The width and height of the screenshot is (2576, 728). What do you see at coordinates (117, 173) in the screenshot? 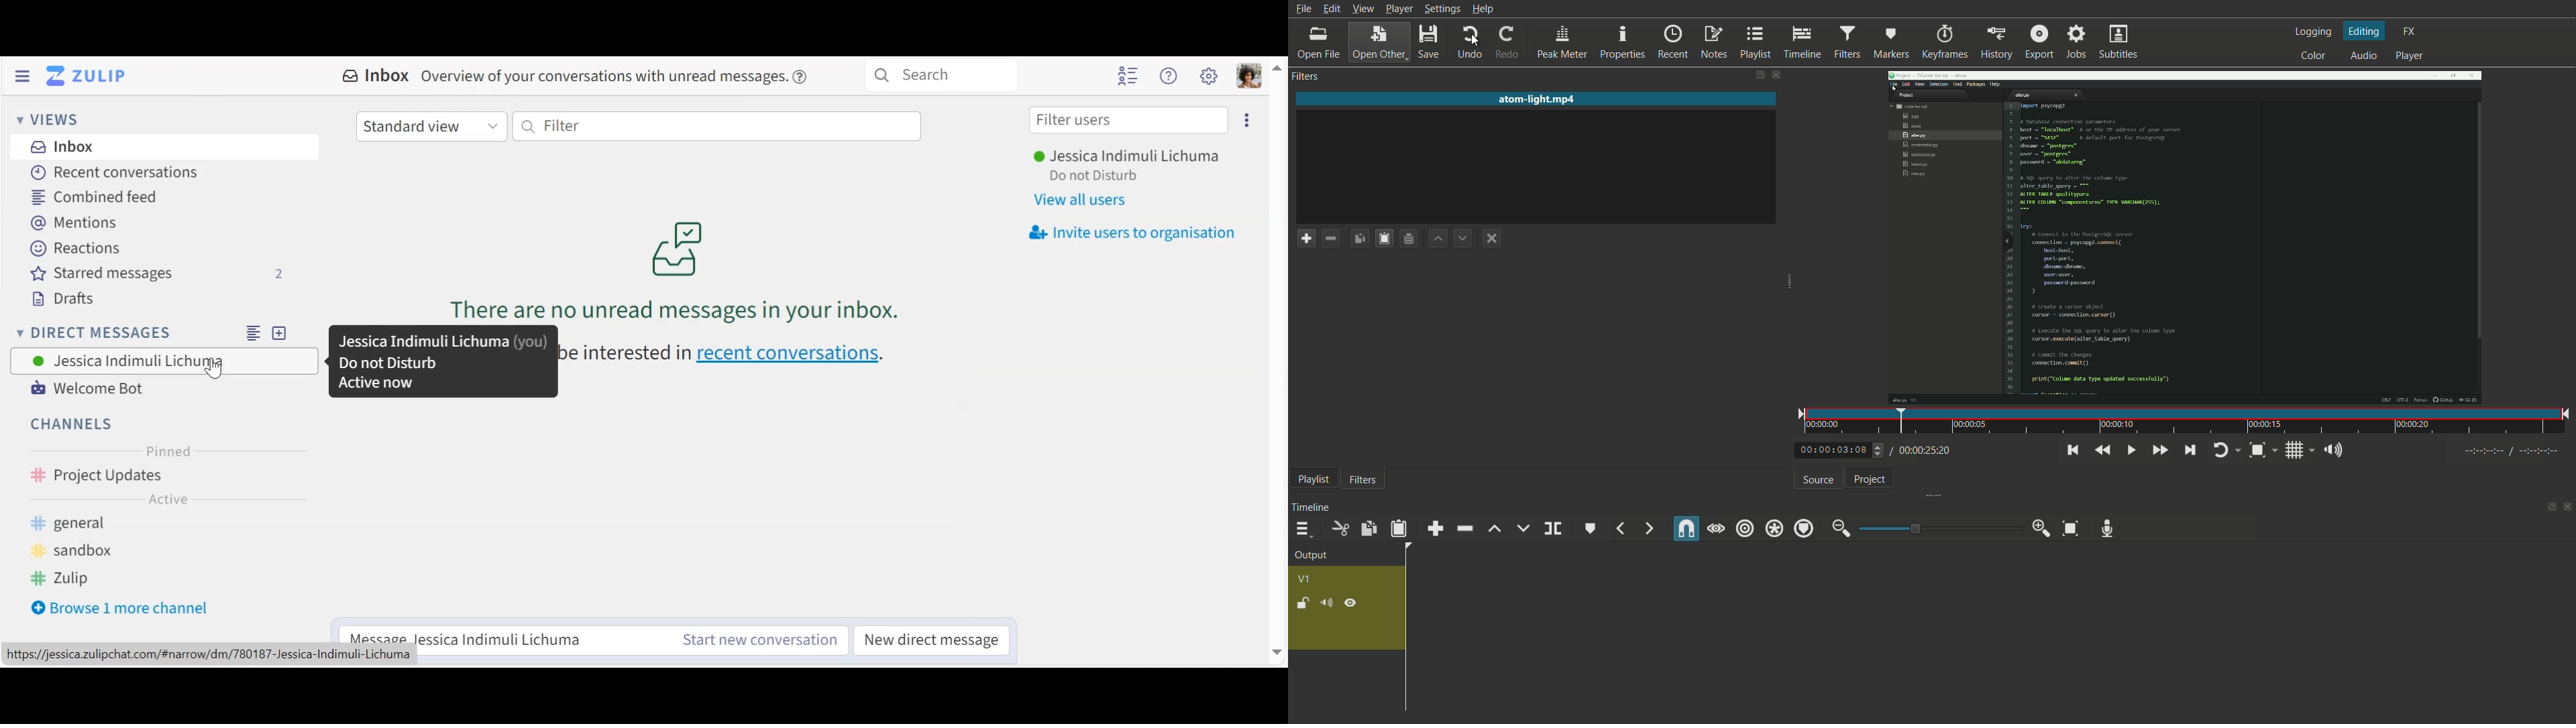
I see `Recent conversations` at bounding box center [117, 173].